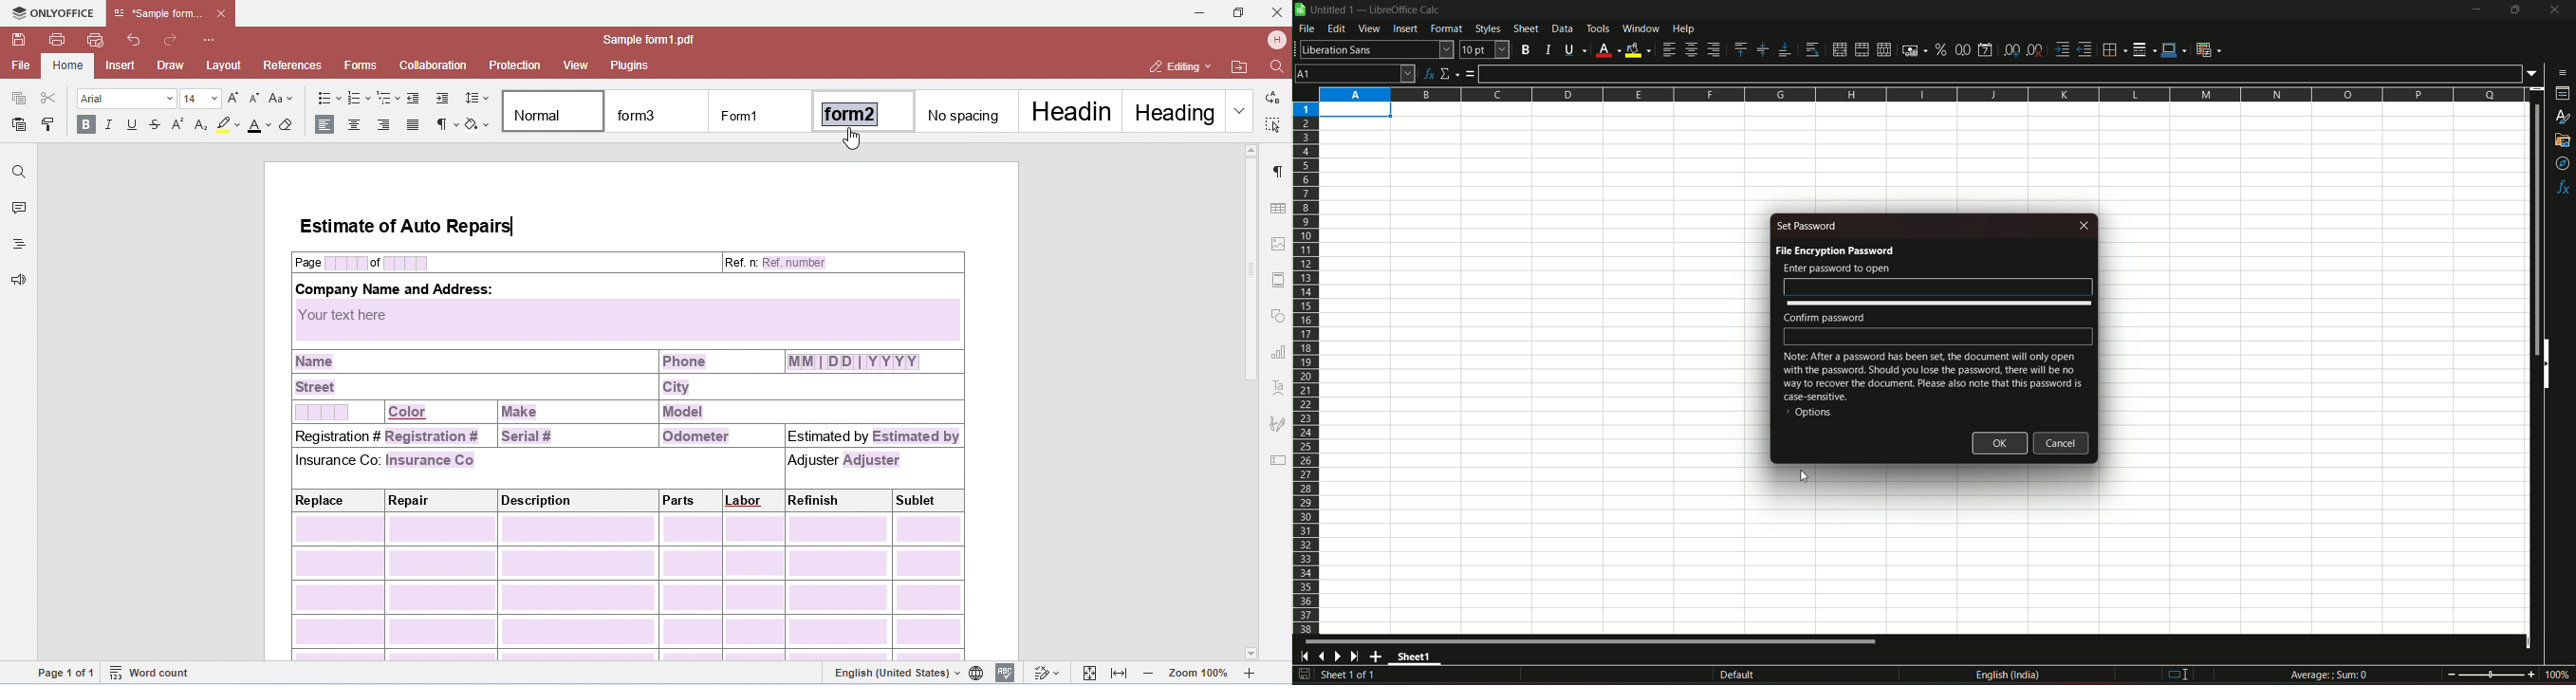  Describe the element at coordinates (2001, 72) in the screenshot. I see `input line` at that location.